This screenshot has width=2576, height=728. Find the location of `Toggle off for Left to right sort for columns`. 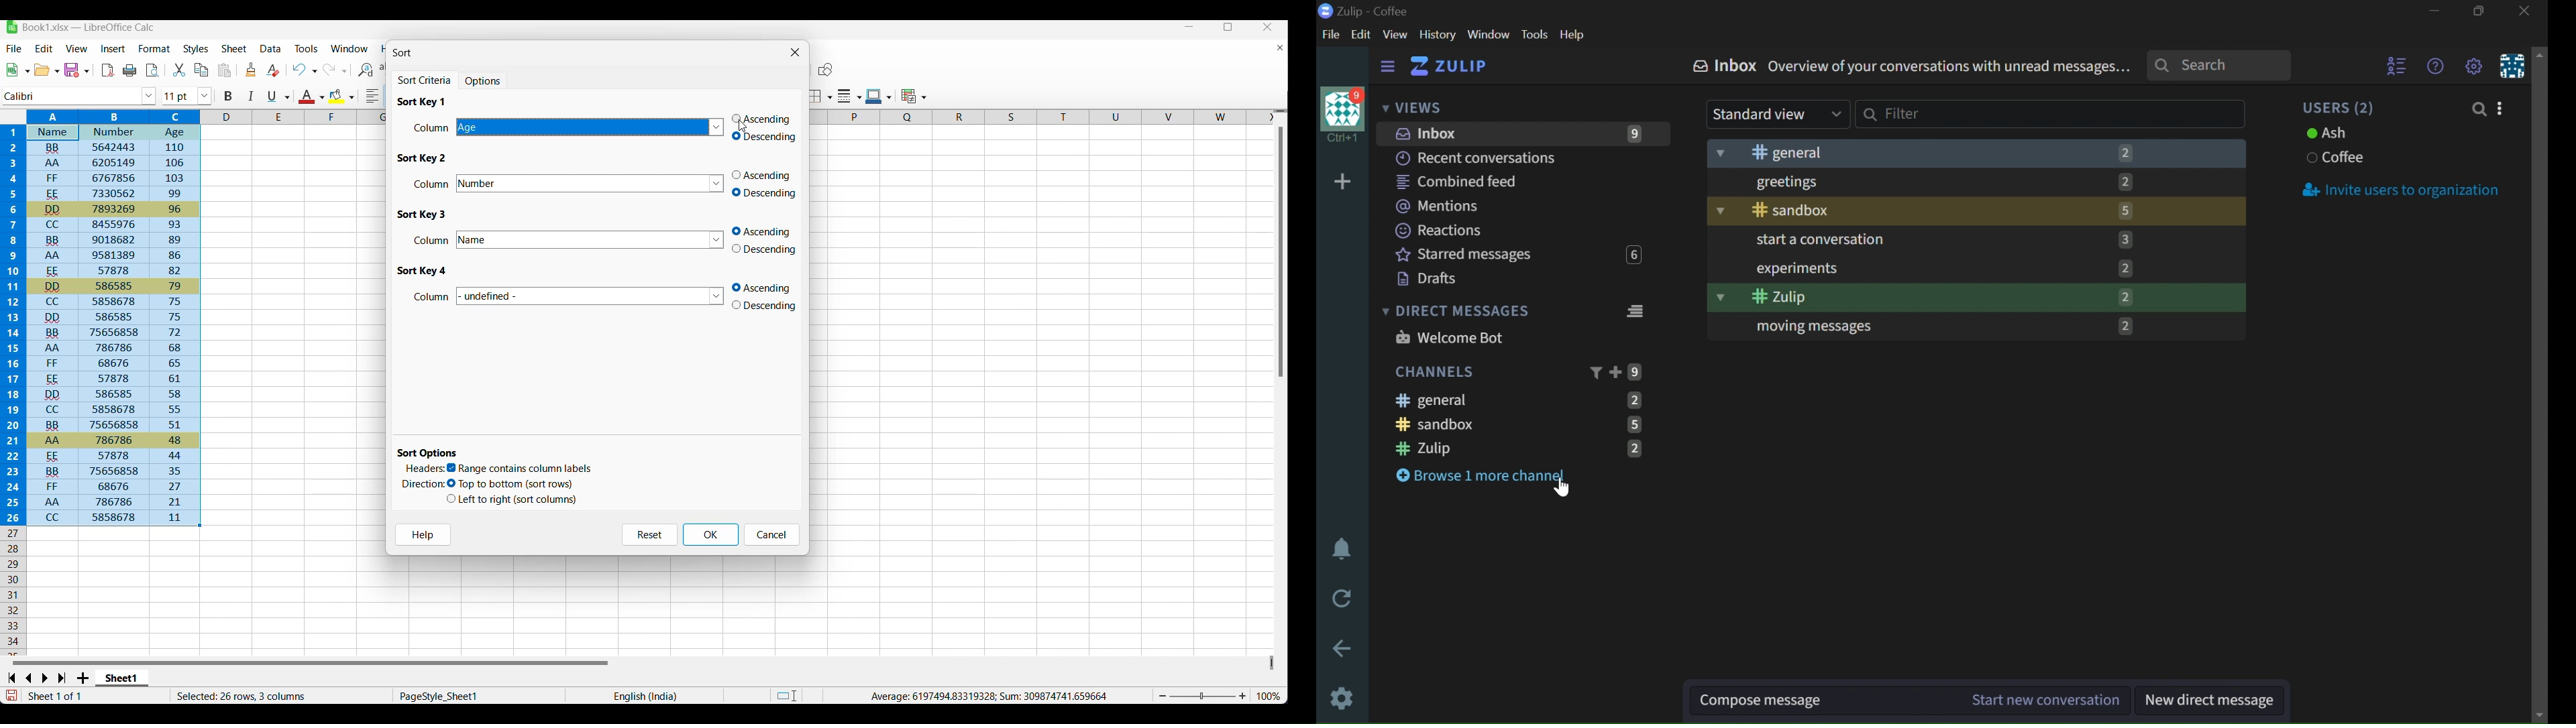

Toggle off for Left to right sort for columns is located at coordinates (512, 499).